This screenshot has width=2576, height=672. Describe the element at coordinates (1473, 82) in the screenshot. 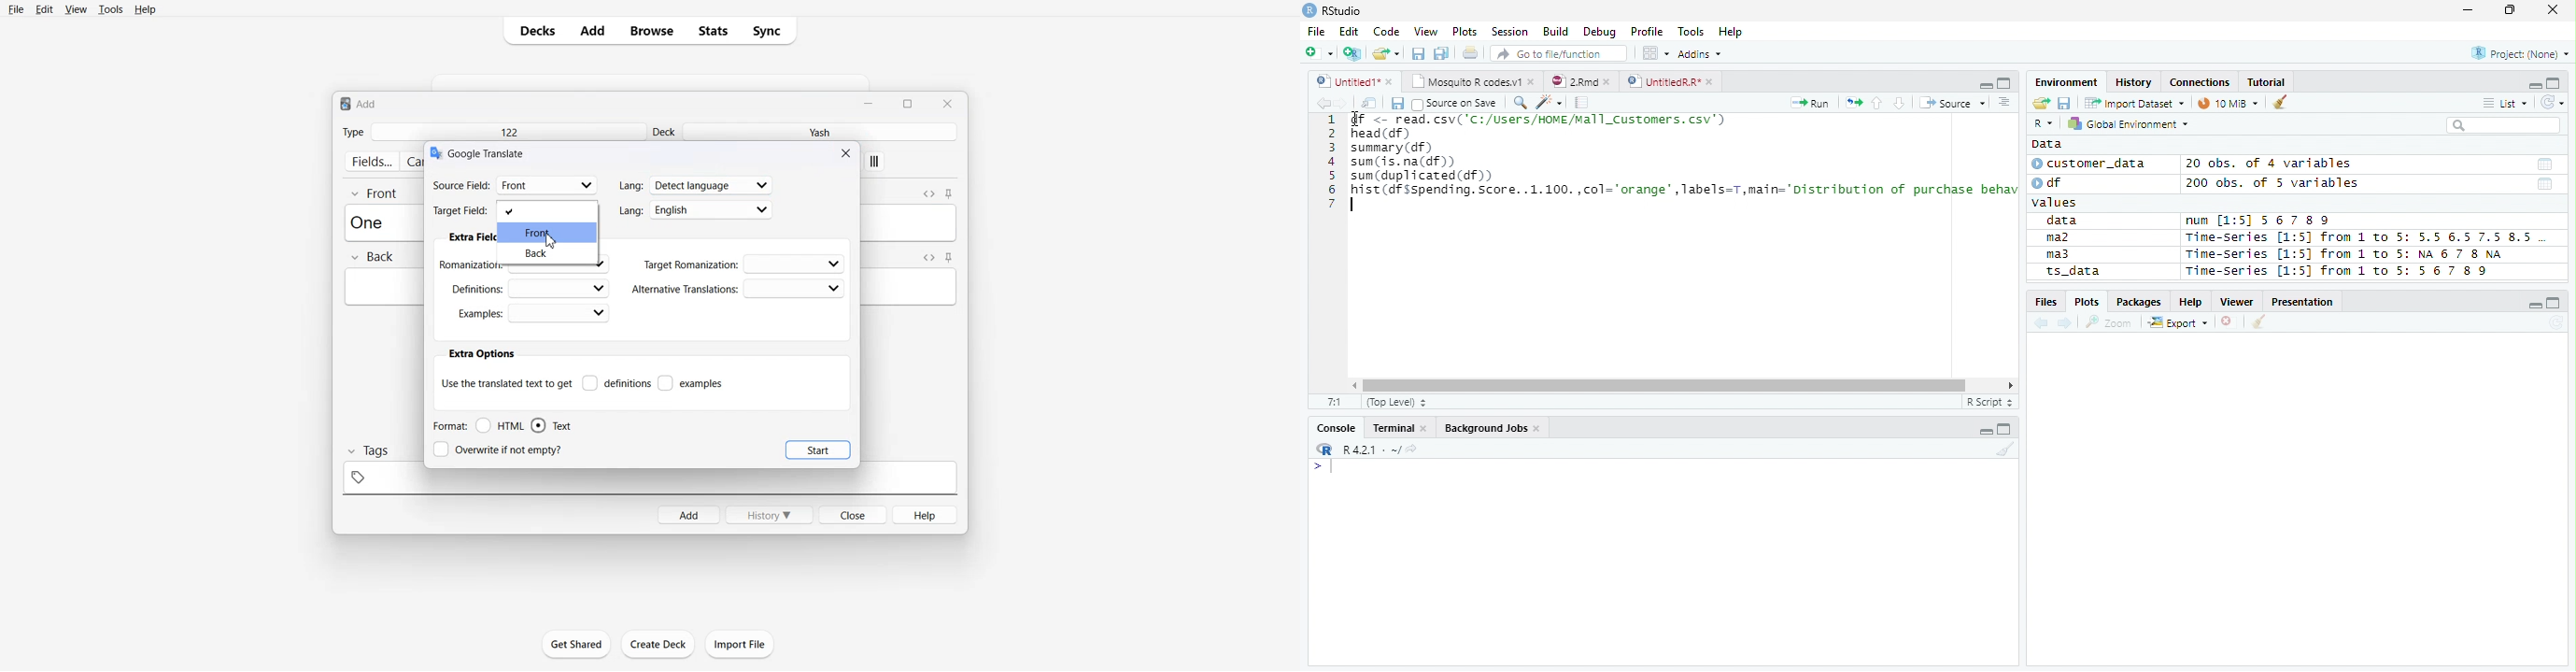

I see `Mosquito T codes.v1` at that location.